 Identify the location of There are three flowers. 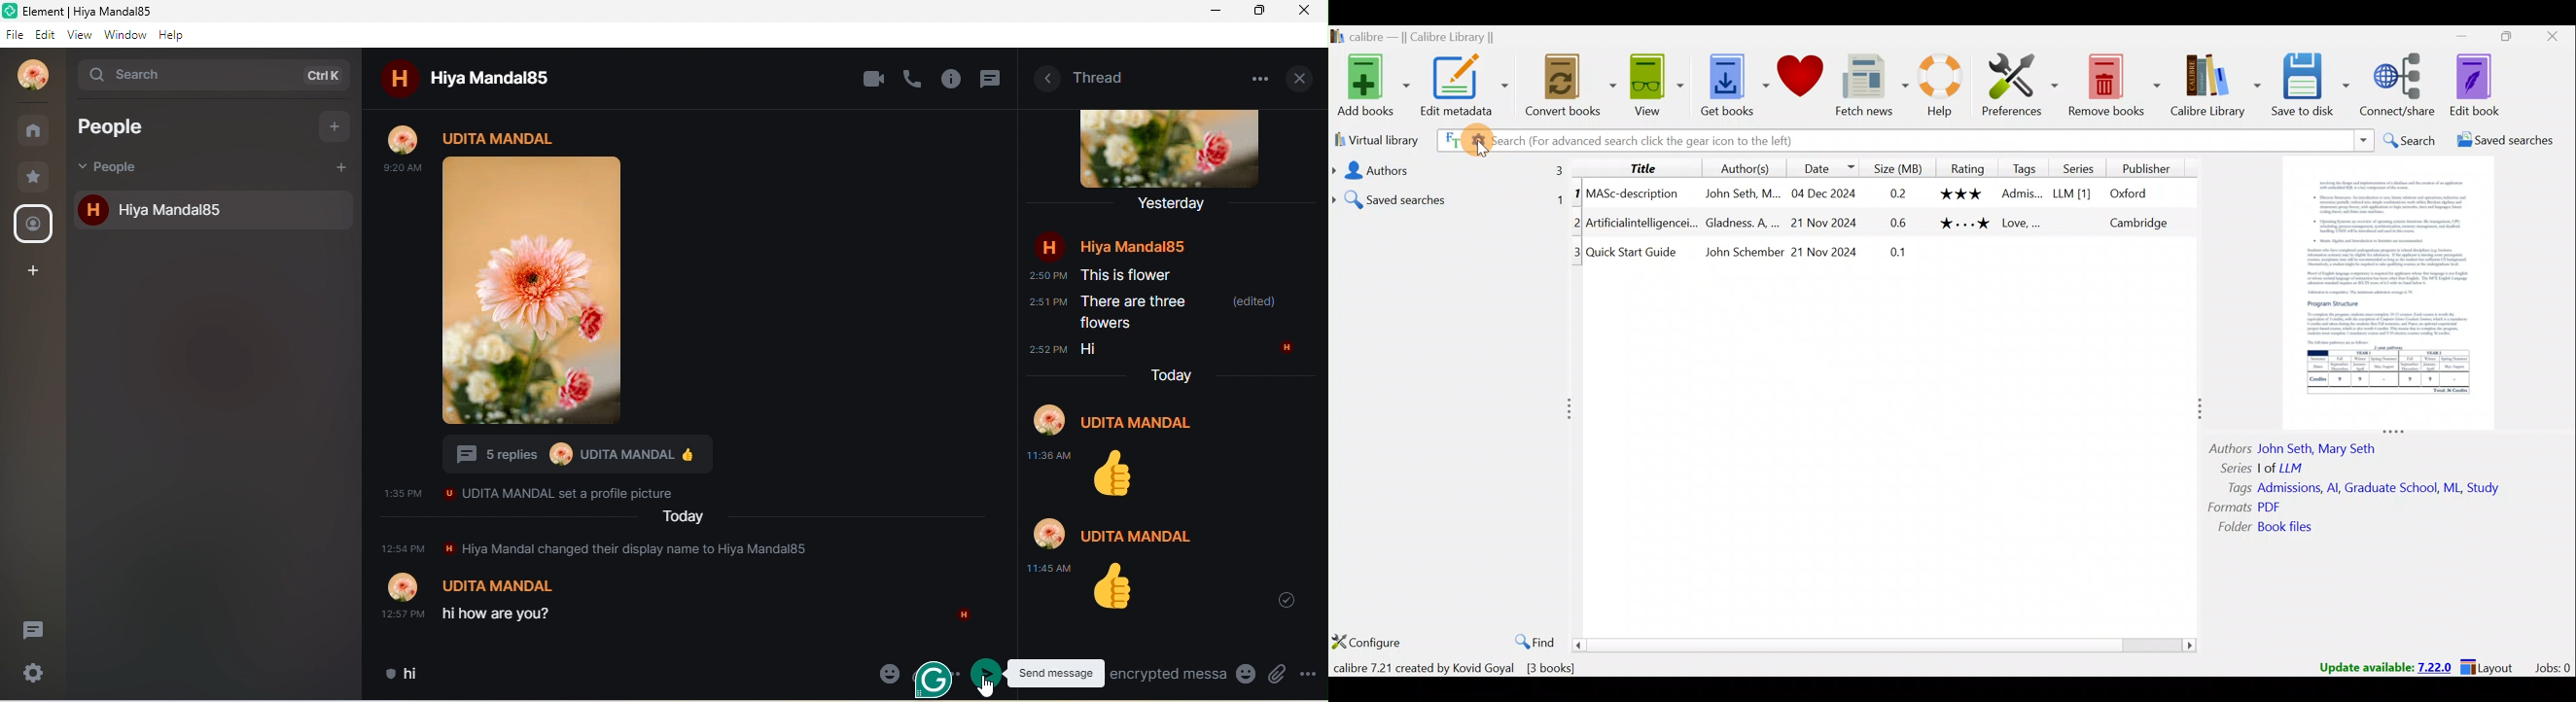
(1136, 313).